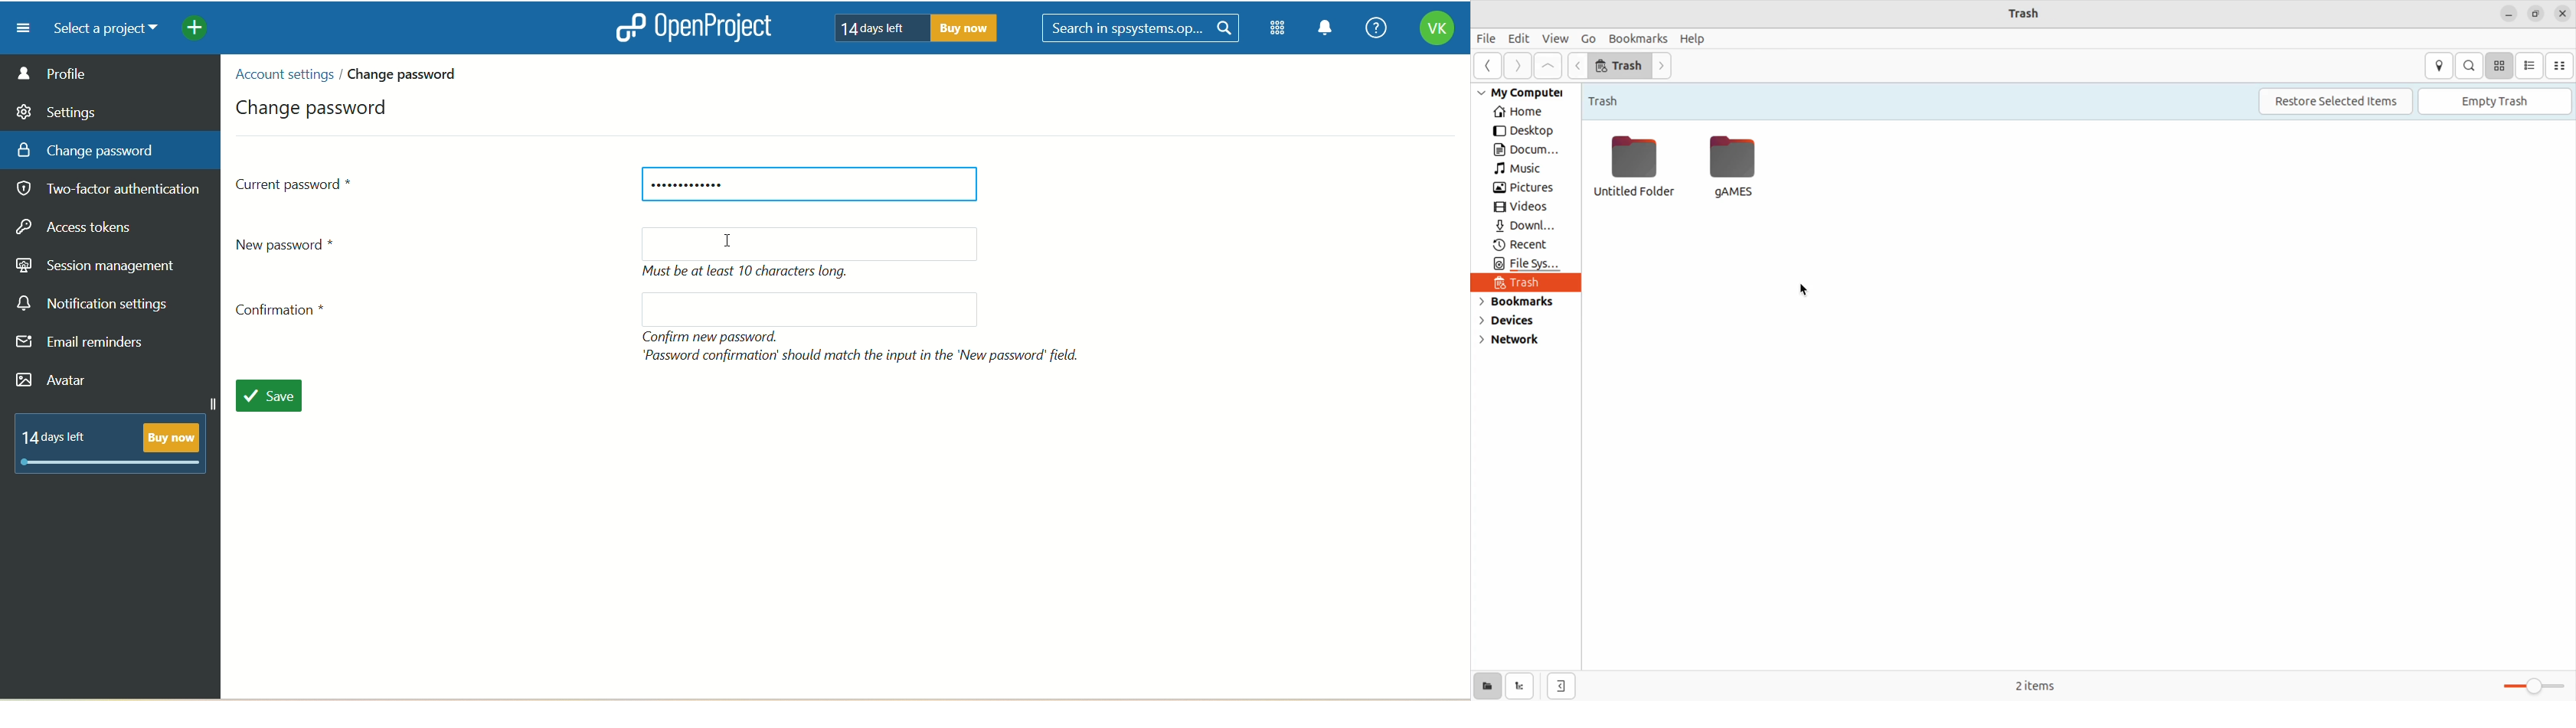 Image resolution: width=2576 pixels, height=728 pixels. I want to click on add menu, so click(196, 30).